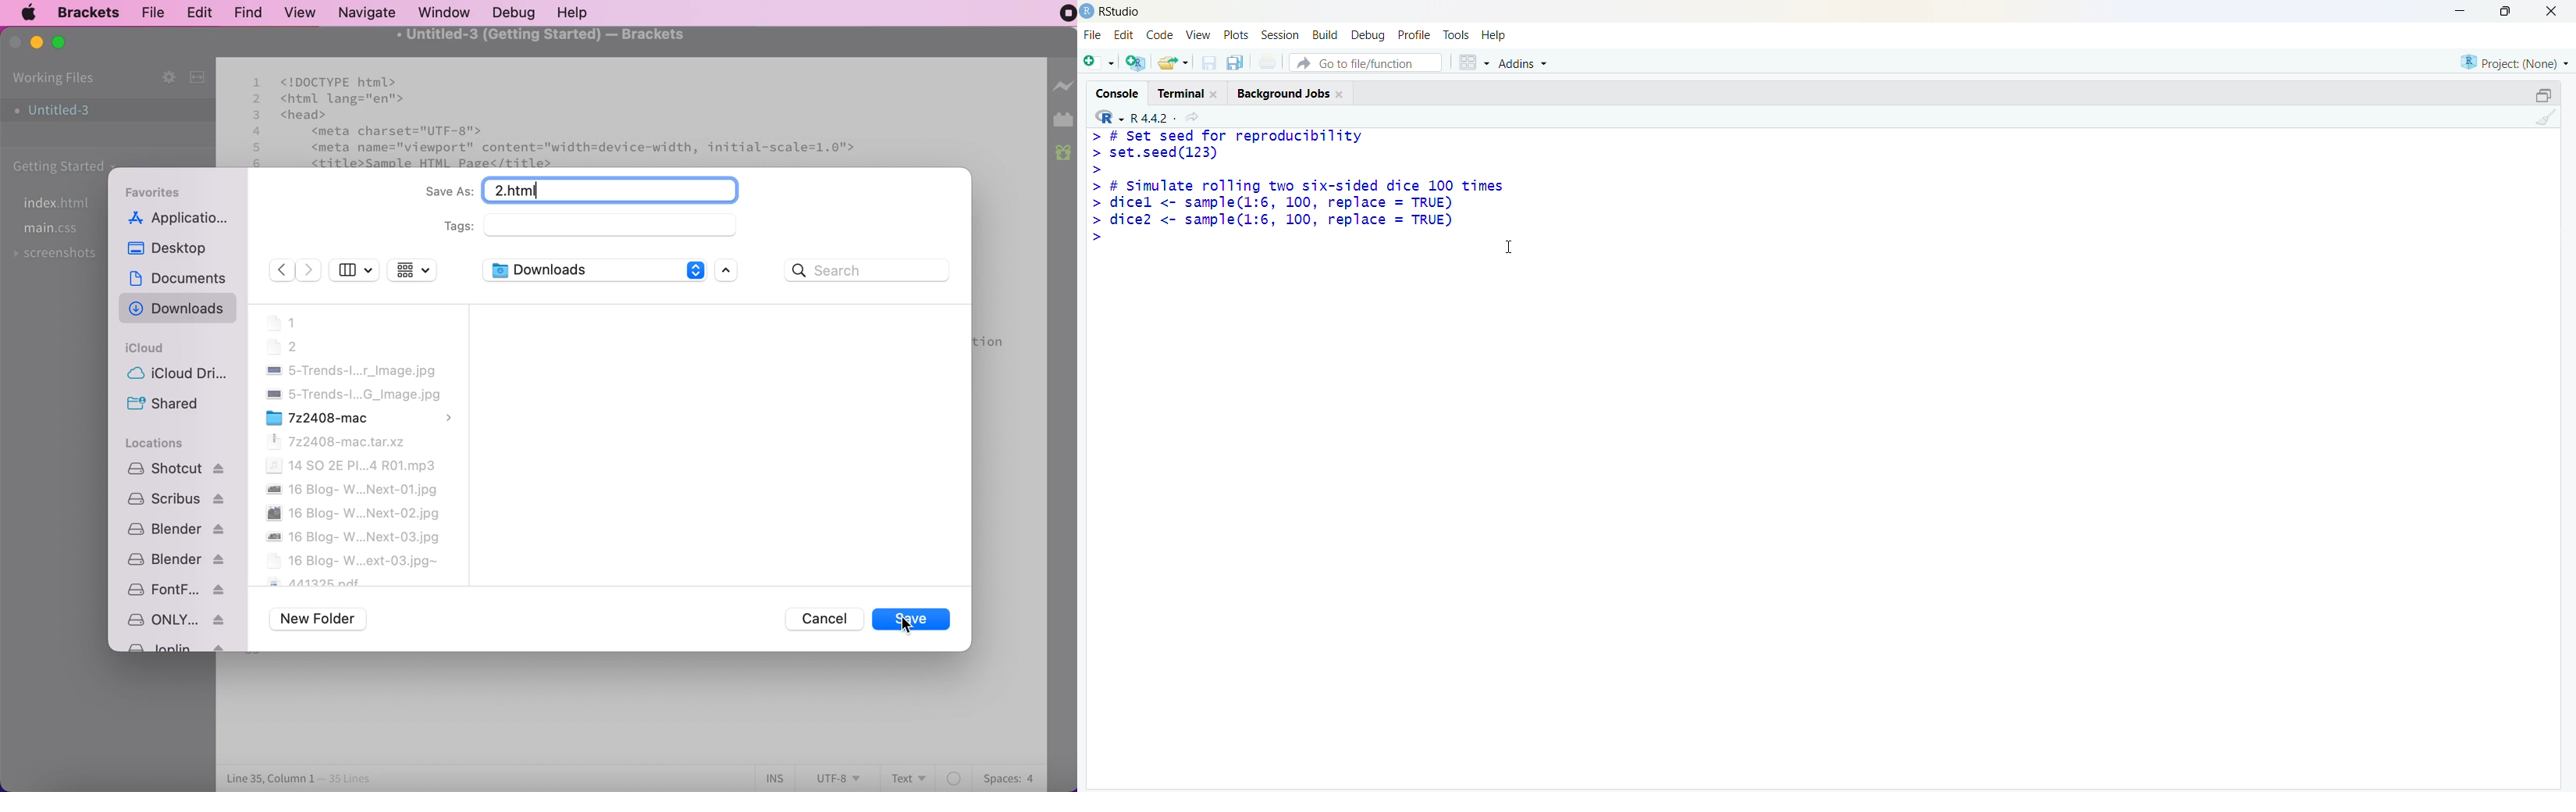 Image resolution: width=2576 pixels, height=812 pixels. Describe the element at coordinates (175, 529) in the screenshot. I see `blender` at that location.